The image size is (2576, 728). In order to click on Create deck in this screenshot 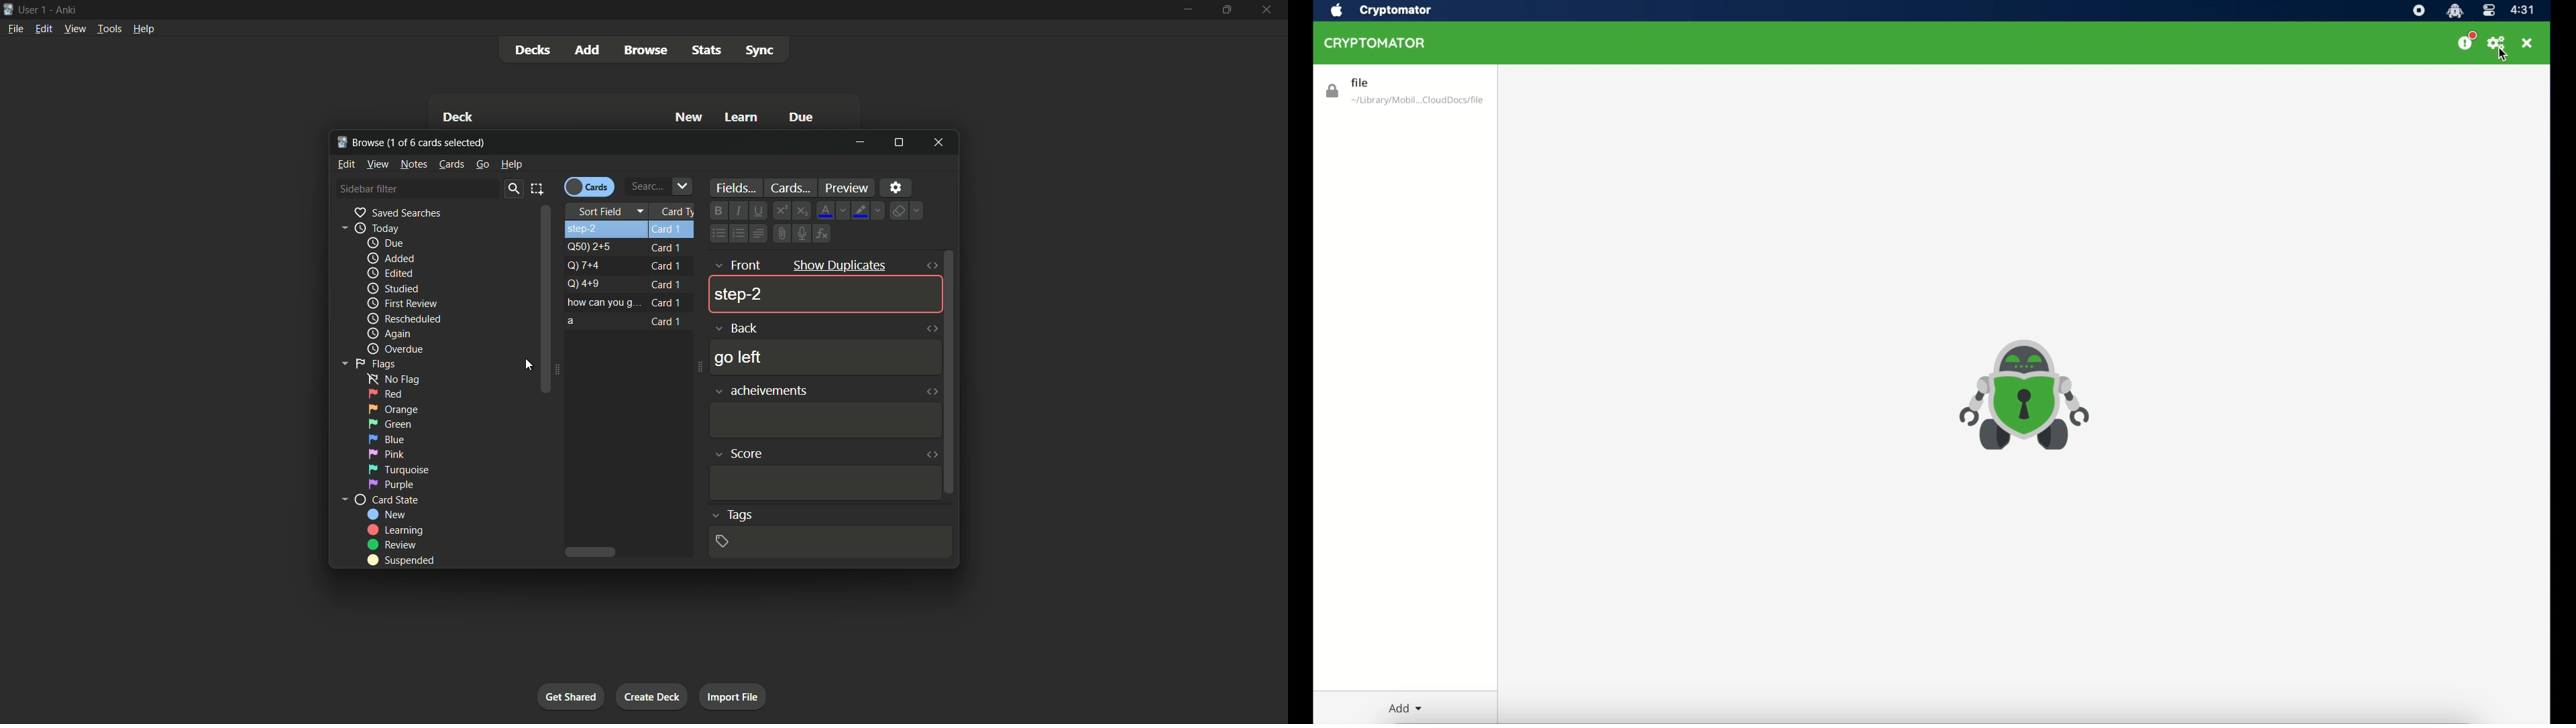, I will do `click(653, 696)`.